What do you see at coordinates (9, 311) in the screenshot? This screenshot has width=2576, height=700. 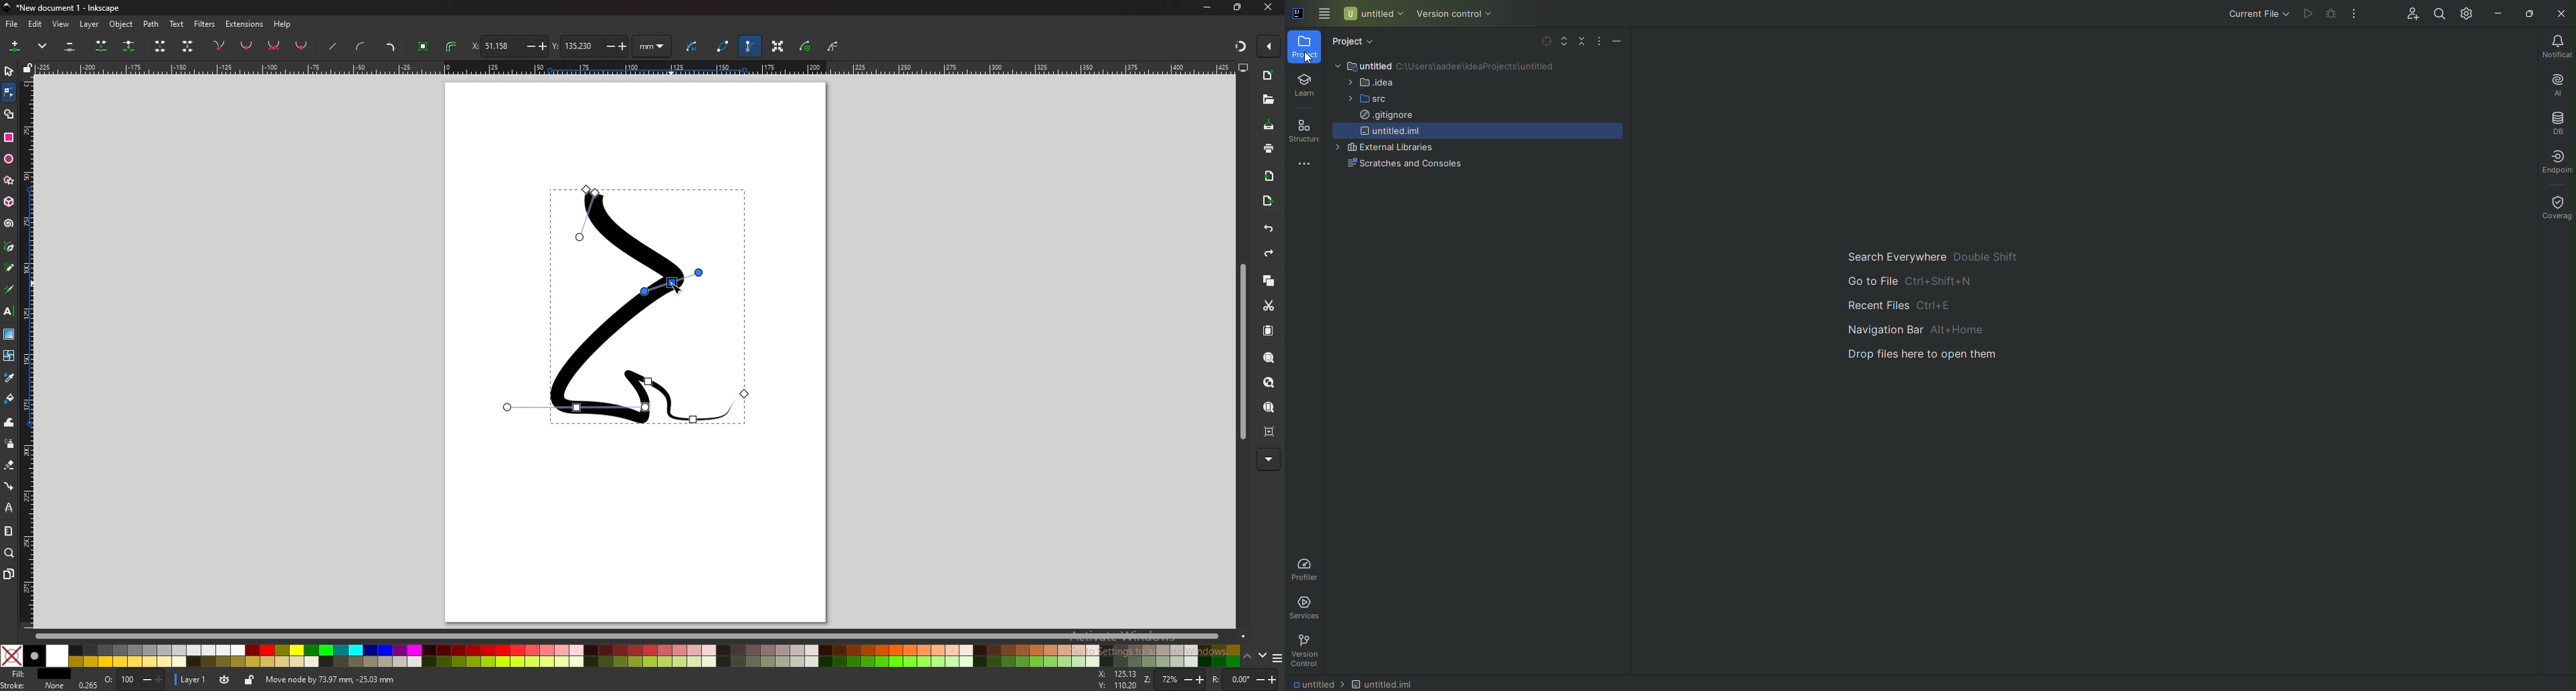 I see `text` at bounding box center [9, 311].